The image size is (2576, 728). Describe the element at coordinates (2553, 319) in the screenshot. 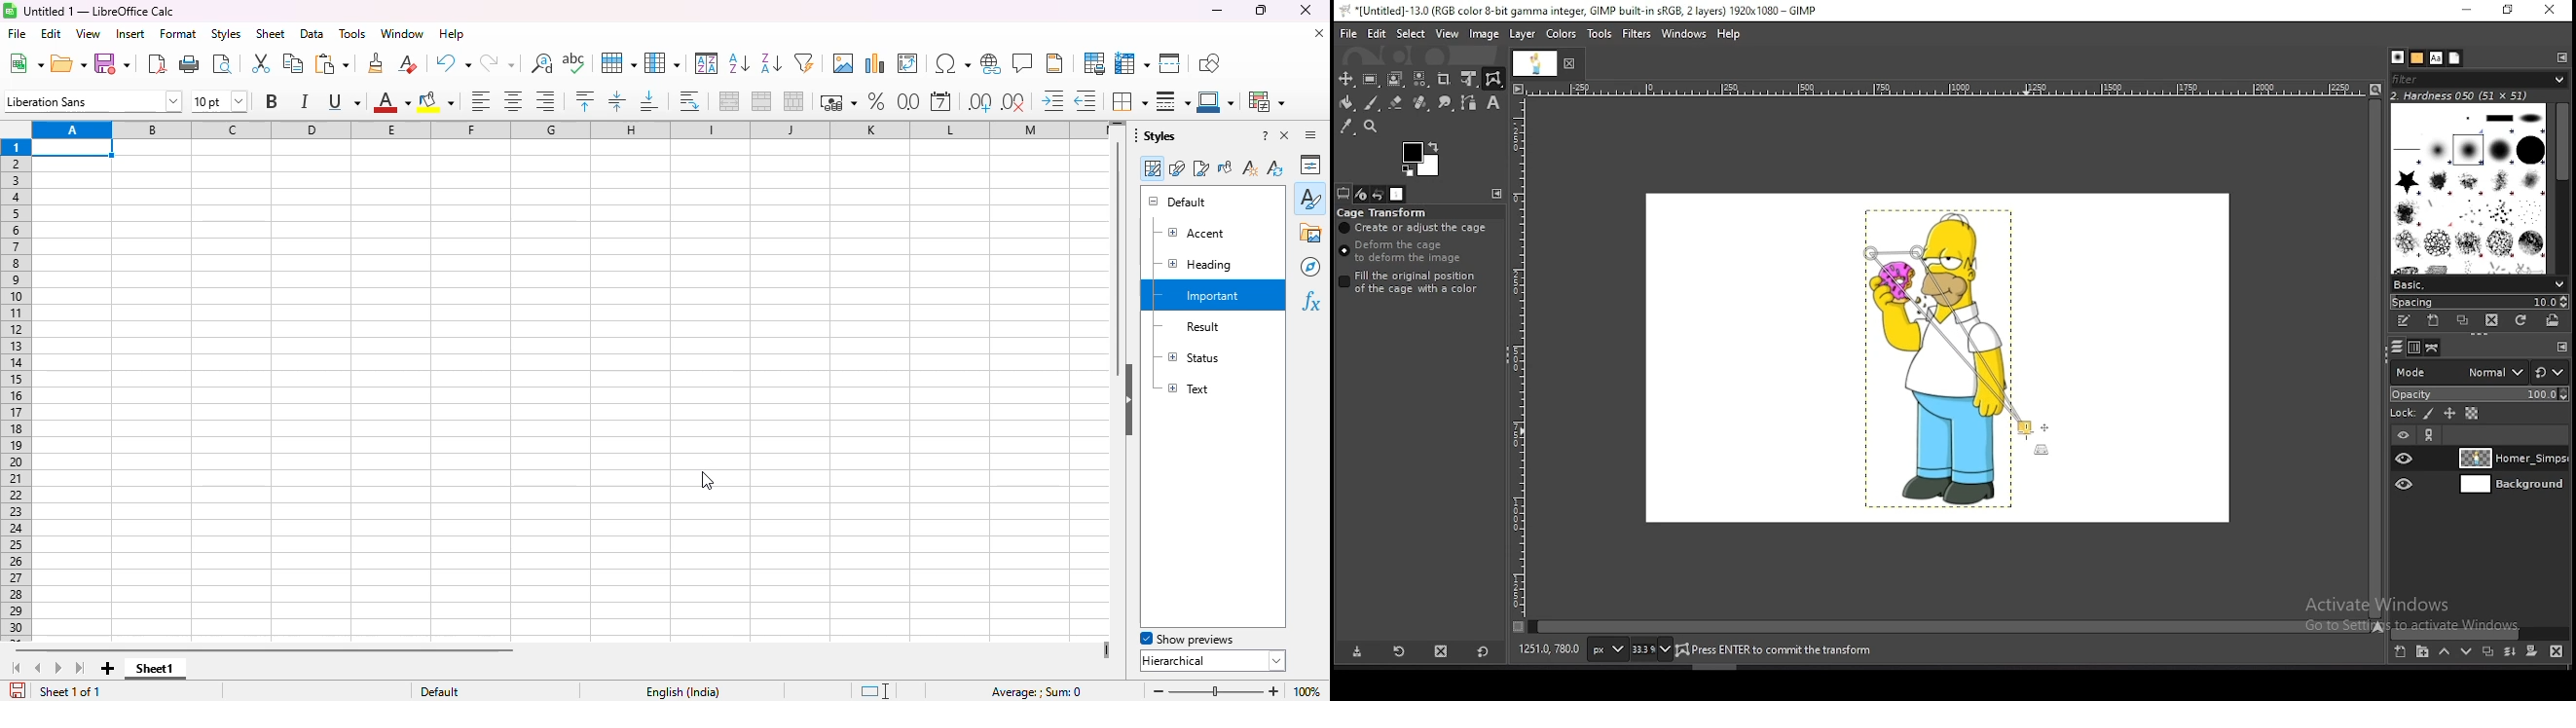

I see `open brush as image` at that location.